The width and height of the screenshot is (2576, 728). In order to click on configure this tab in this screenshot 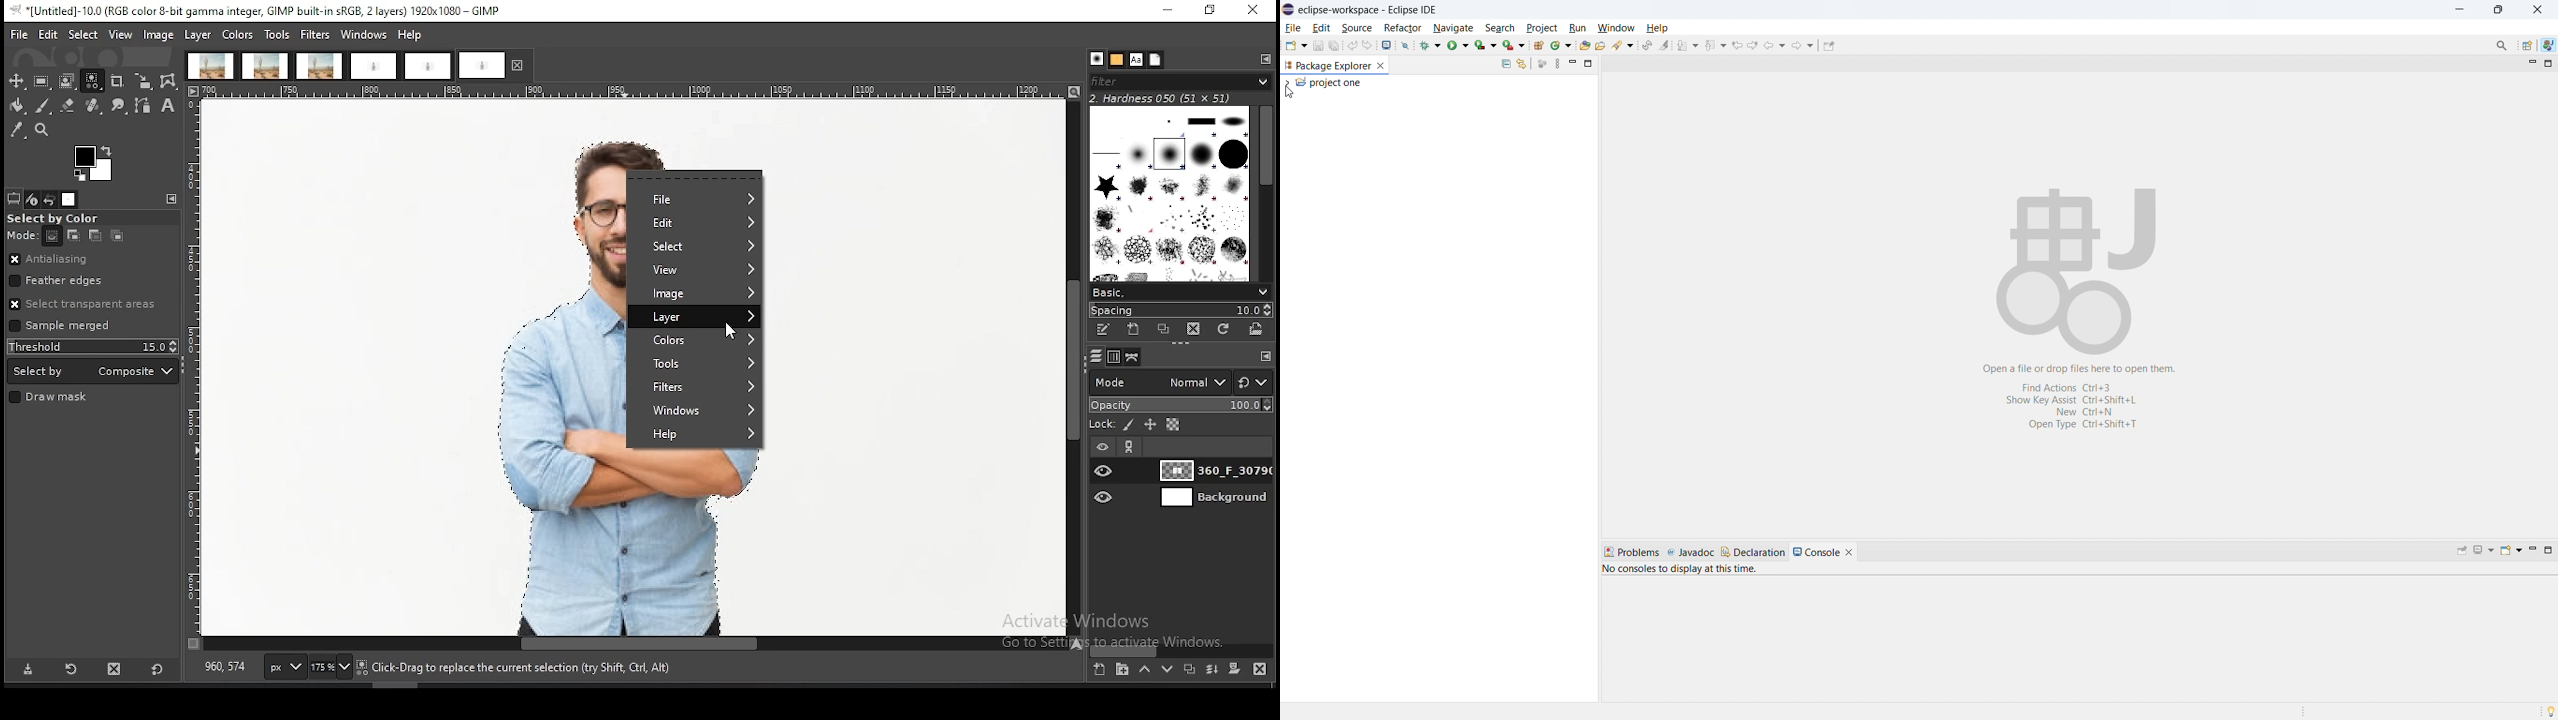, I will do `click(175, 201)`.